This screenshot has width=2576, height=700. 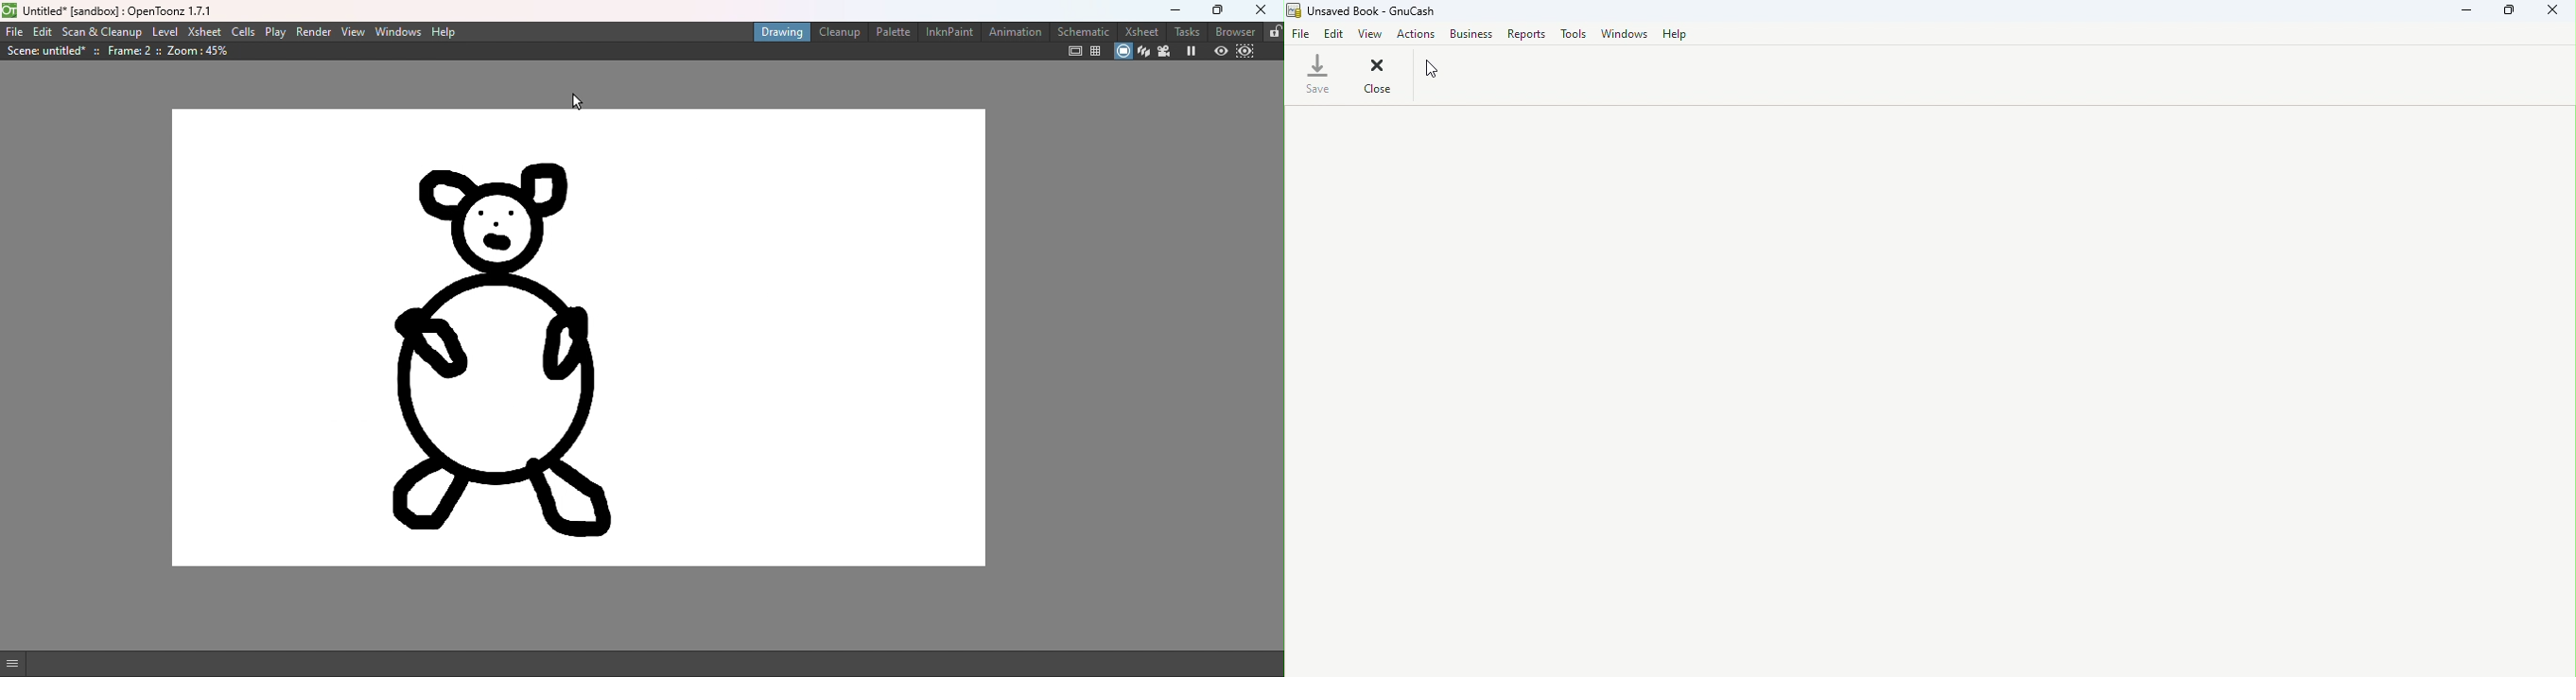 I want to click on File, so click(x=14, y=33).